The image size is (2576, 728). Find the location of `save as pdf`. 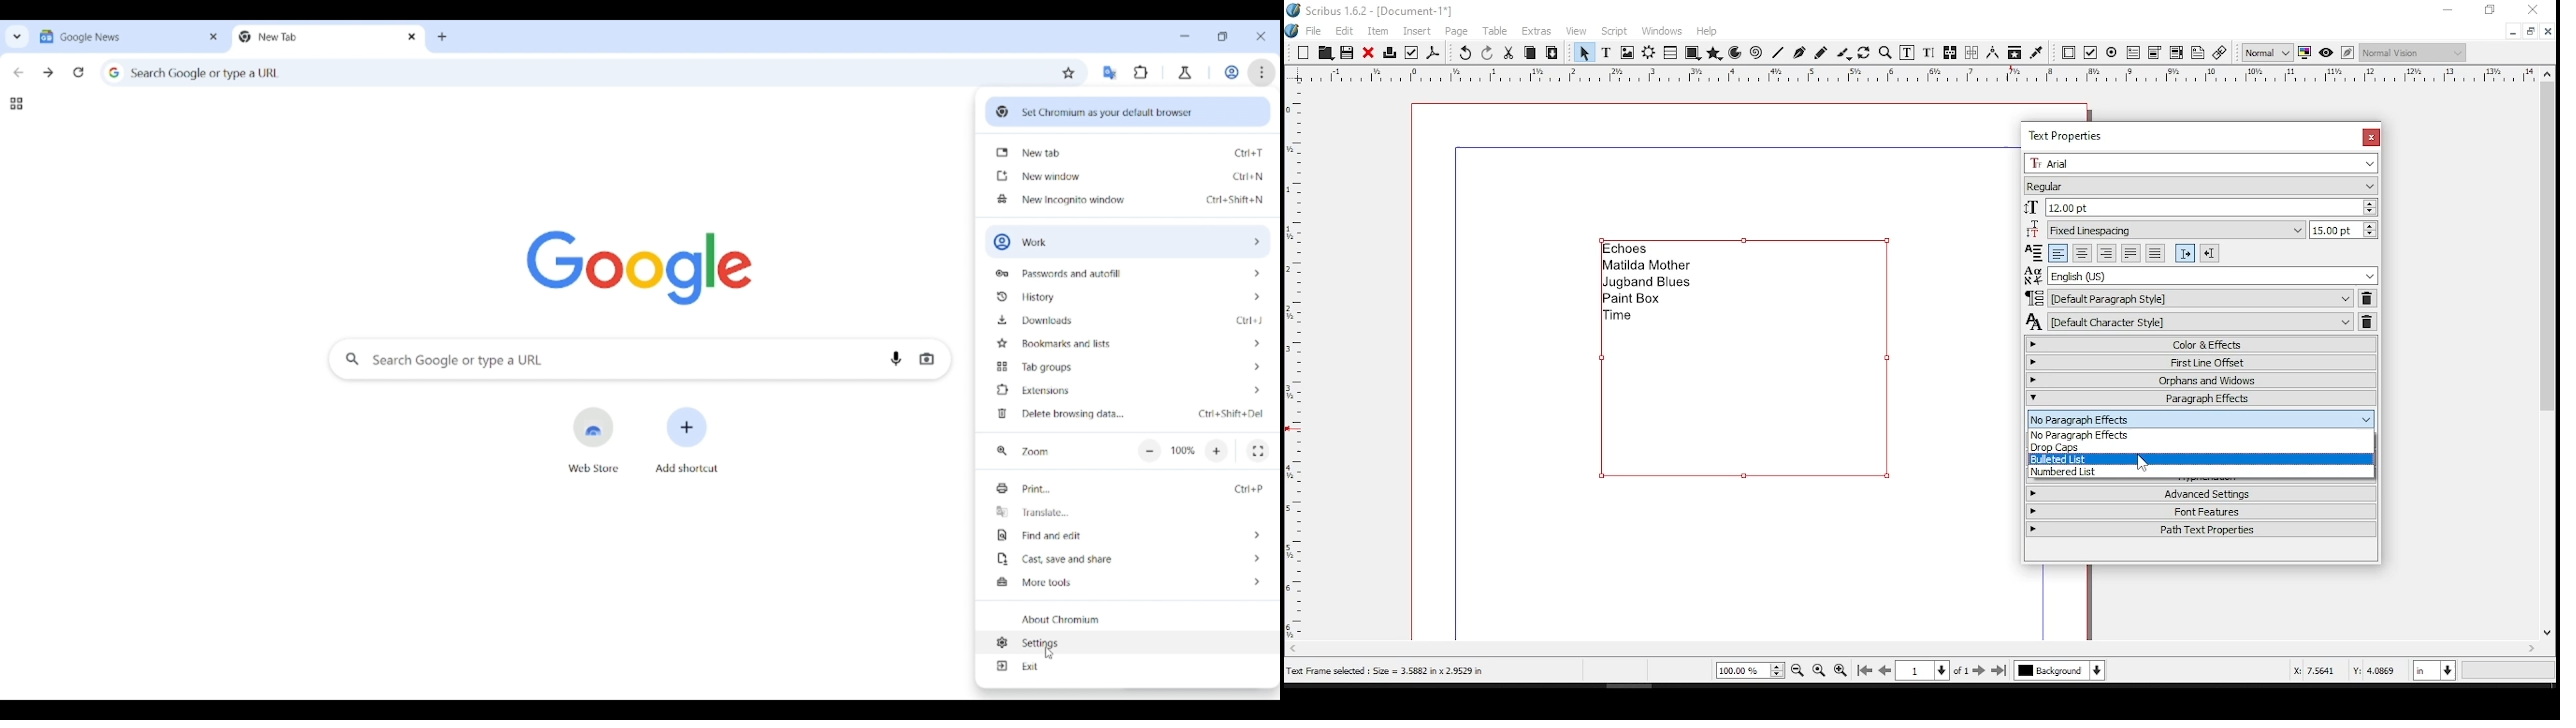

save as pdf is located at coordinates (1434, 53).